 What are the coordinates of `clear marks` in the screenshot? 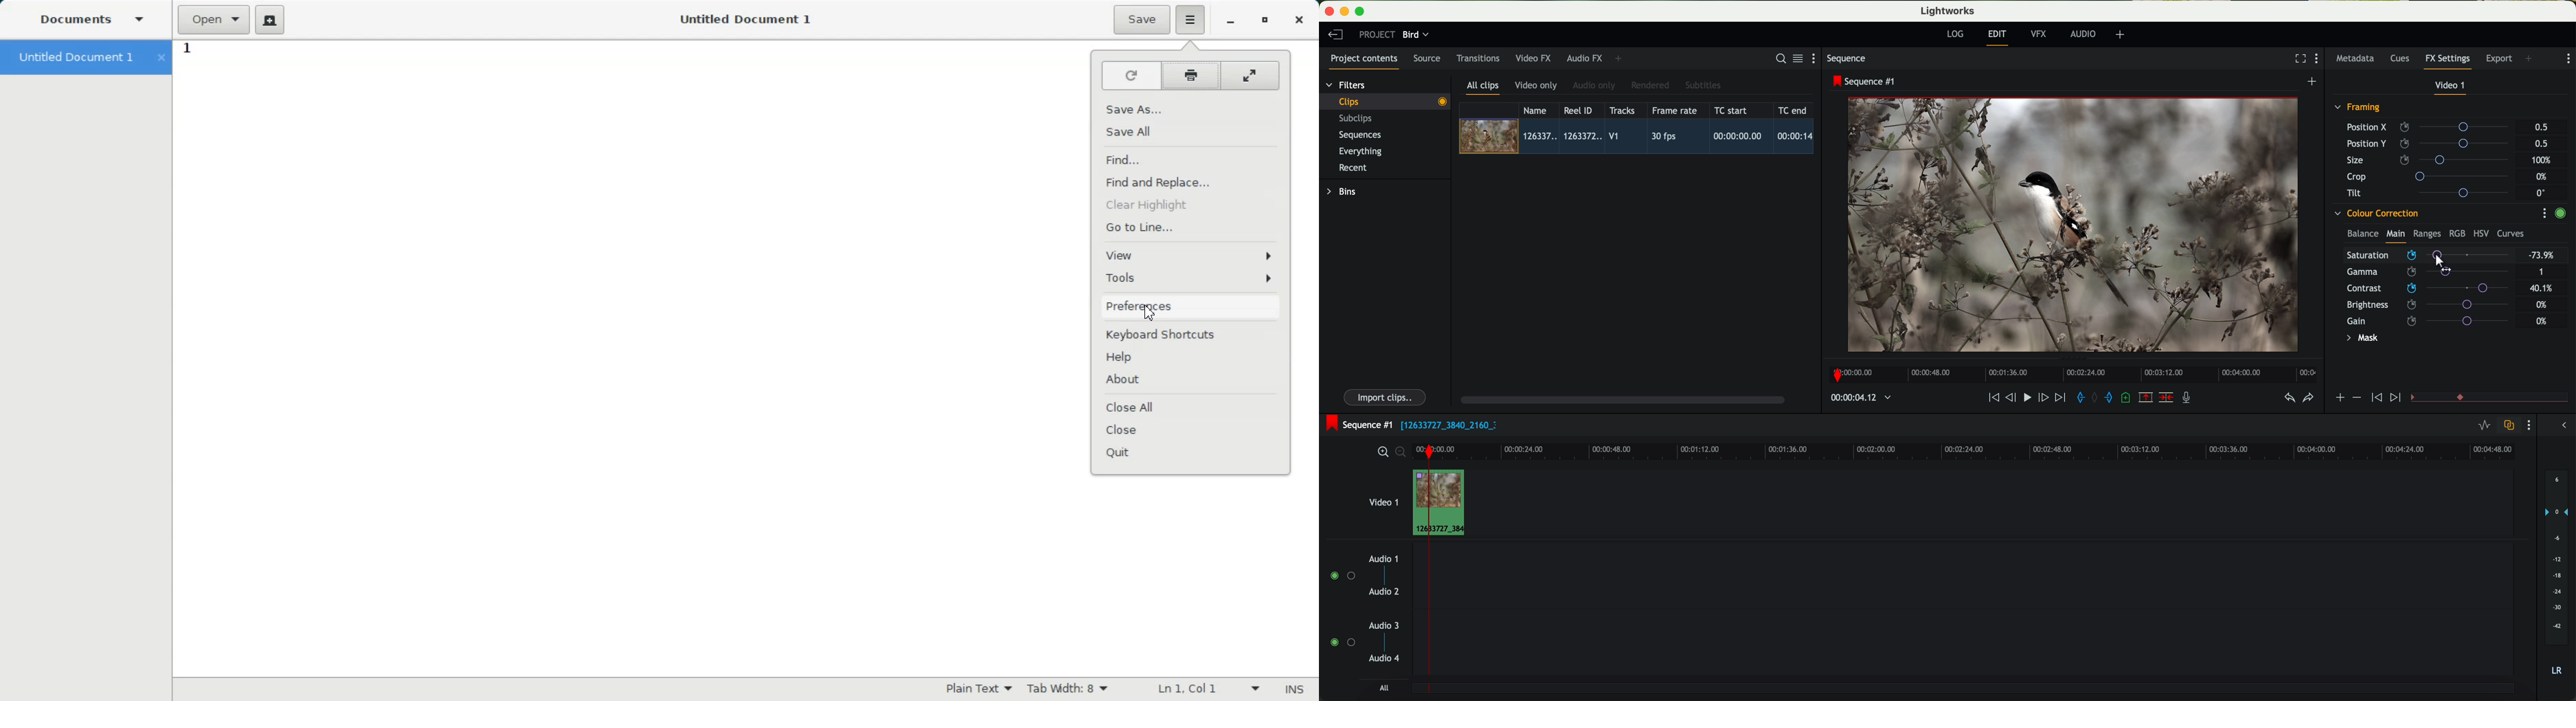 It's located at (2096, 398).